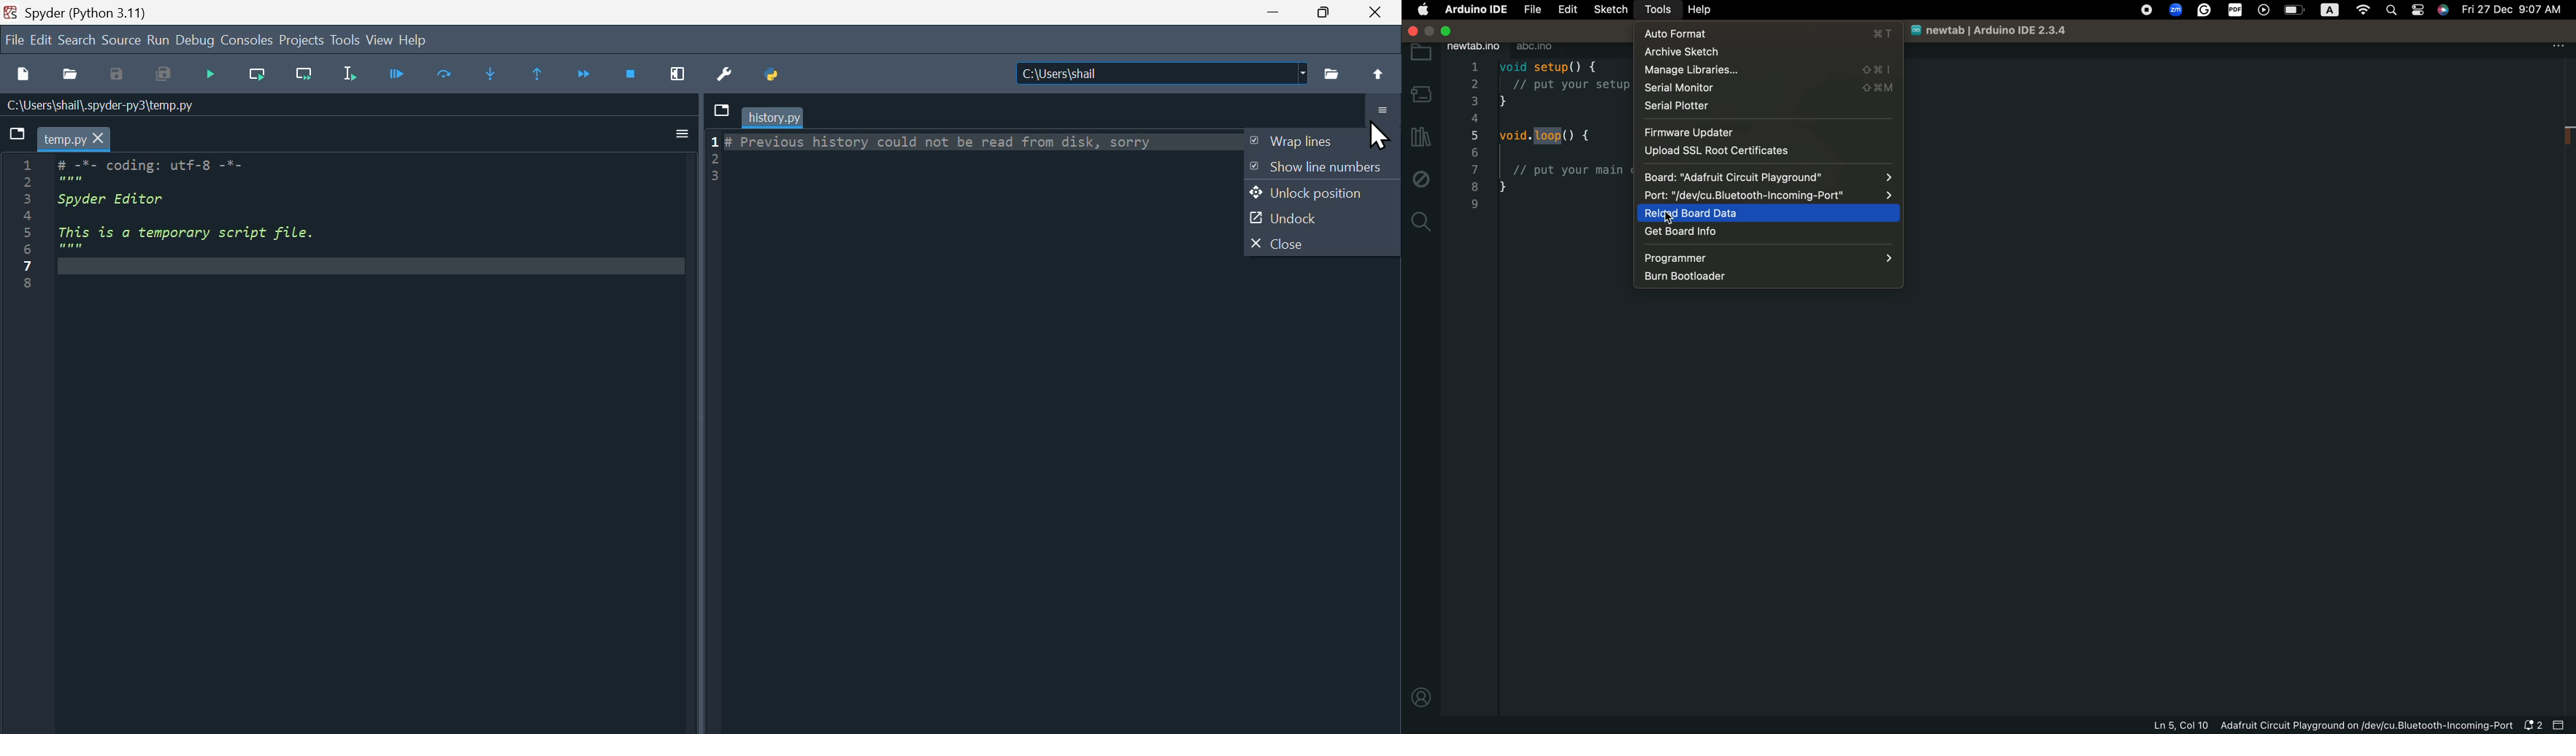  I want to click on Tools, so click(346, 41).